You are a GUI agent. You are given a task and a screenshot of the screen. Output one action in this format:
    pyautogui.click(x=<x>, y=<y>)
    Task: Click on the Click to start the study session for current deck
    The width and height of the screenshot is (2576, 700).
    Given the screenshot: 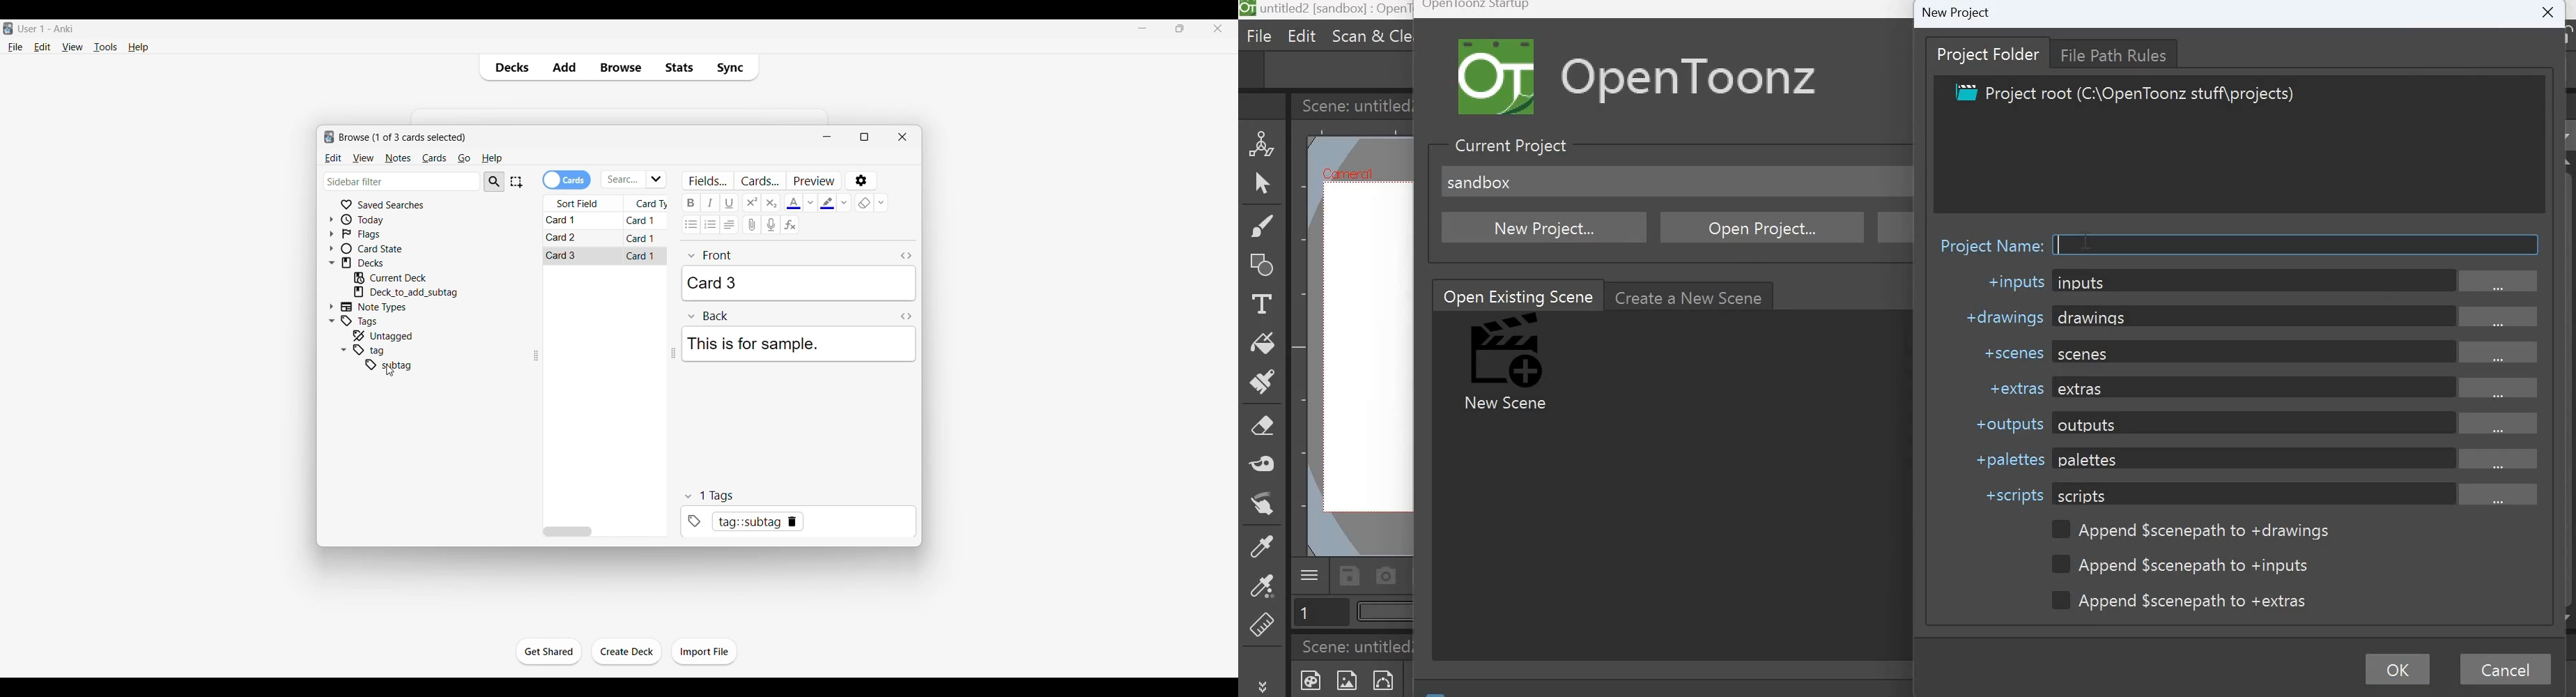 What is the action you would take?
    pyautogui.click(x=549, y=652)
    